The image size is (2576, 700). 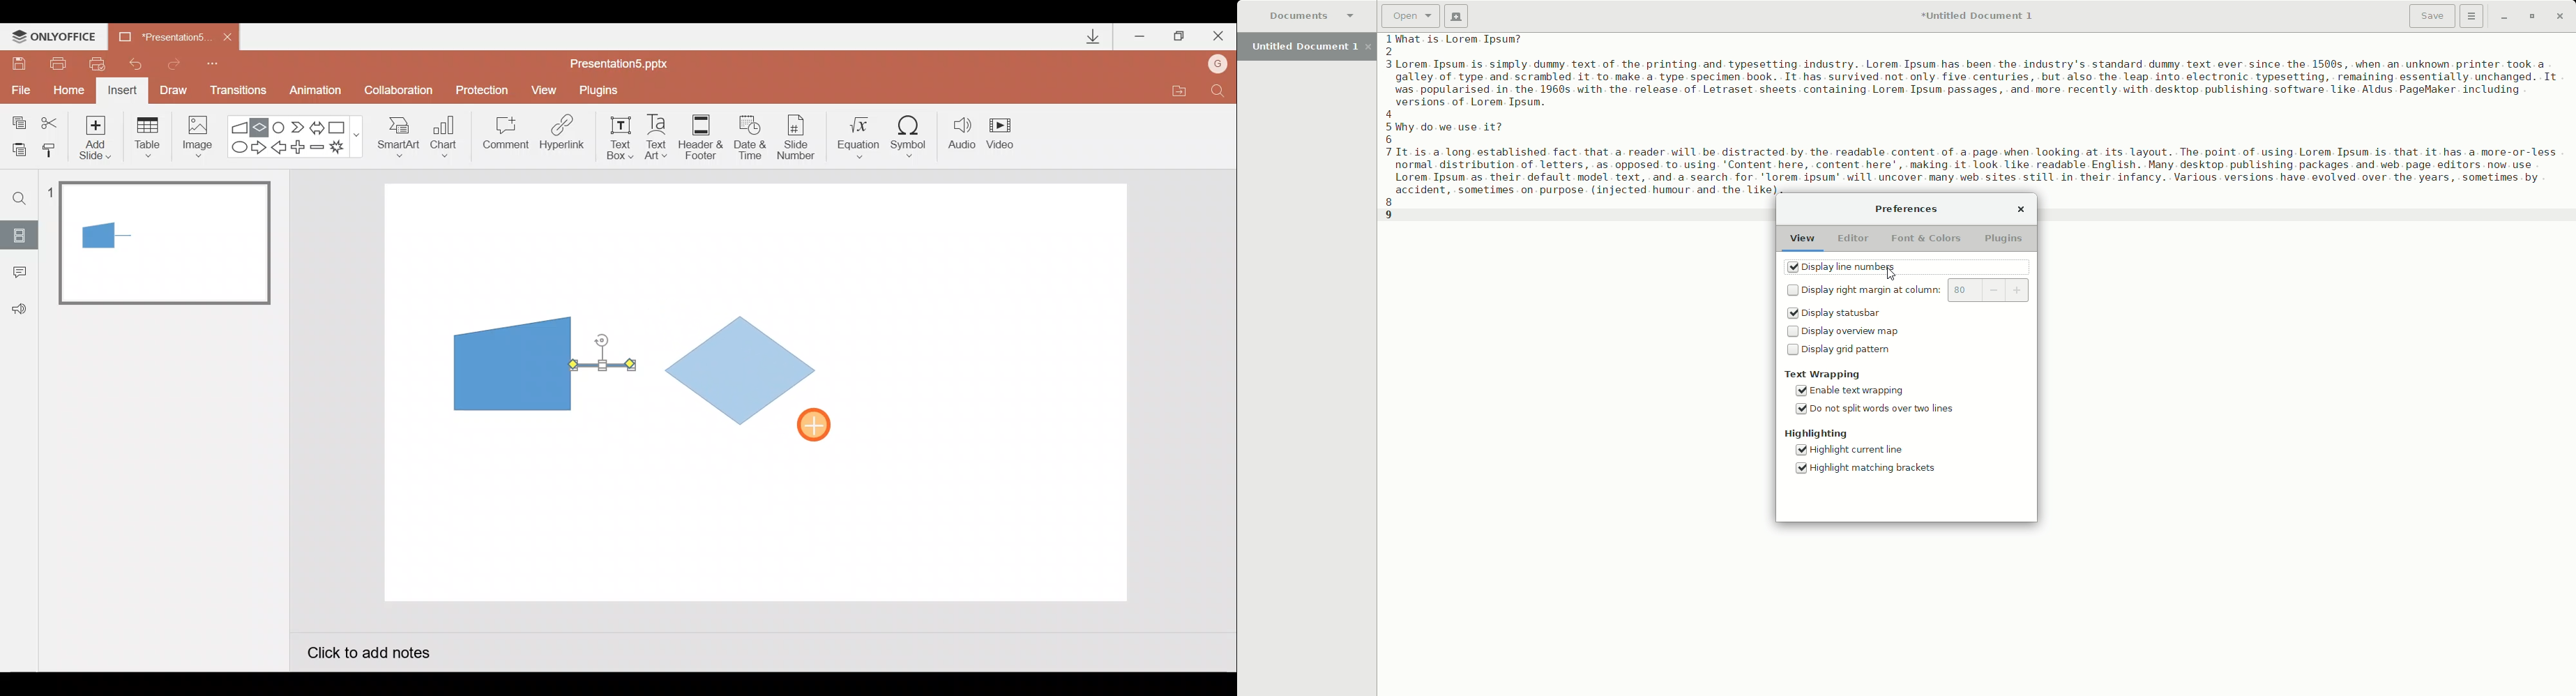 What do you see at coordinates (1179, 37) in the screenshot?
I see `Maximize` at bounding box center [1179, 37].